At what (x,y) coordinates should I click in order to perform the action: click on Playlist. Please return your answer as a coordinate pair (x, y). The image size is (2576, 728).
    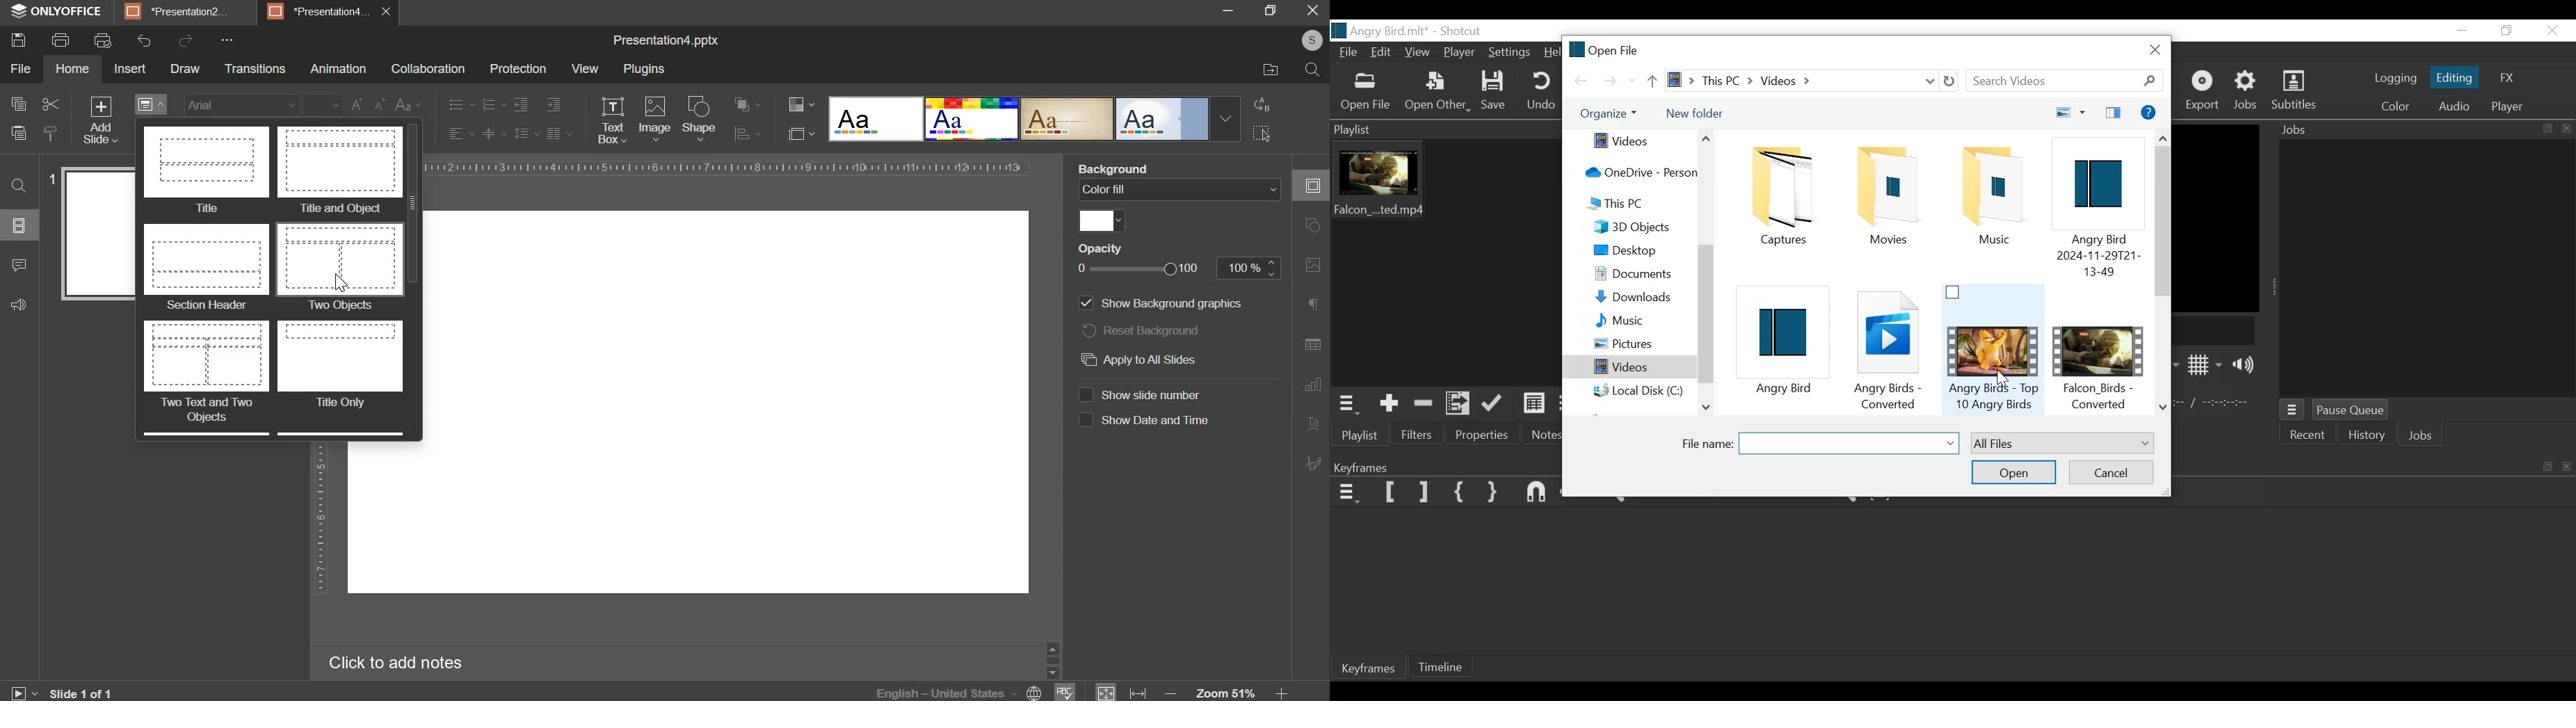
    Looking at the image, I should click on (1363, 435).